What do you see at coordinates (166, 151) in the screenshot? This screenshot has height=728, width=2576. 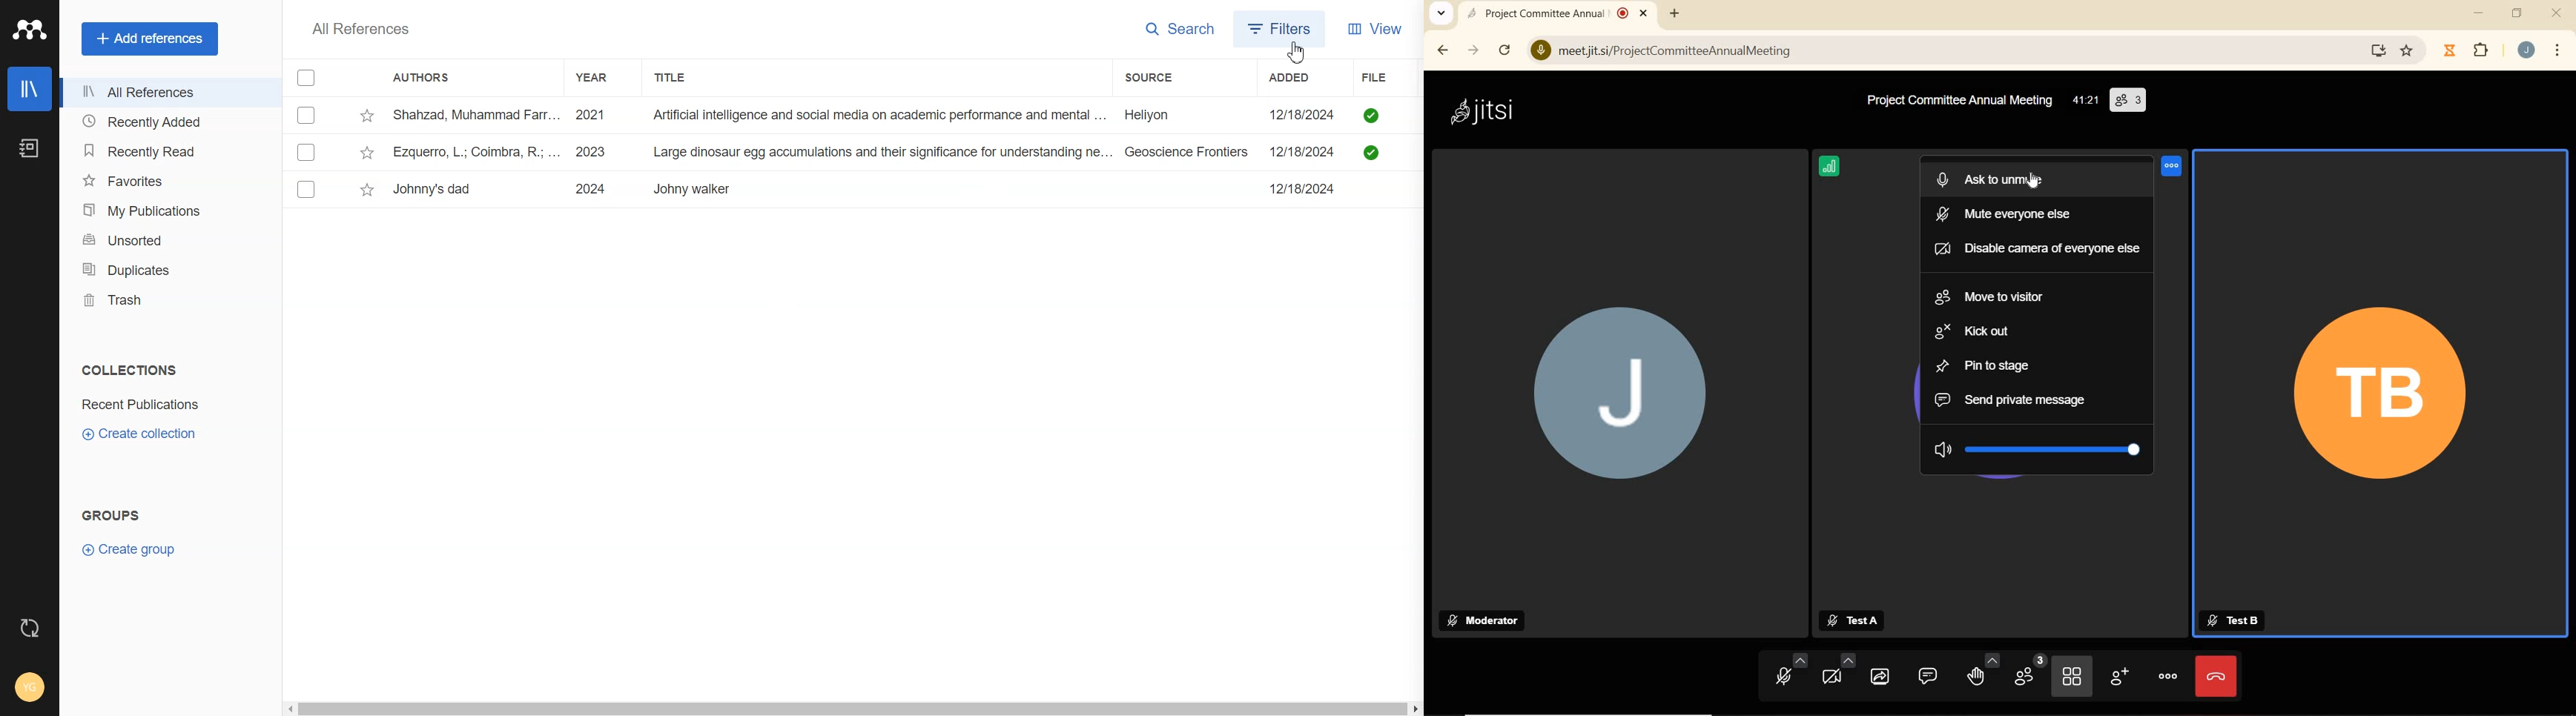 I see `Recently Read` at bounding box center [166, 151].